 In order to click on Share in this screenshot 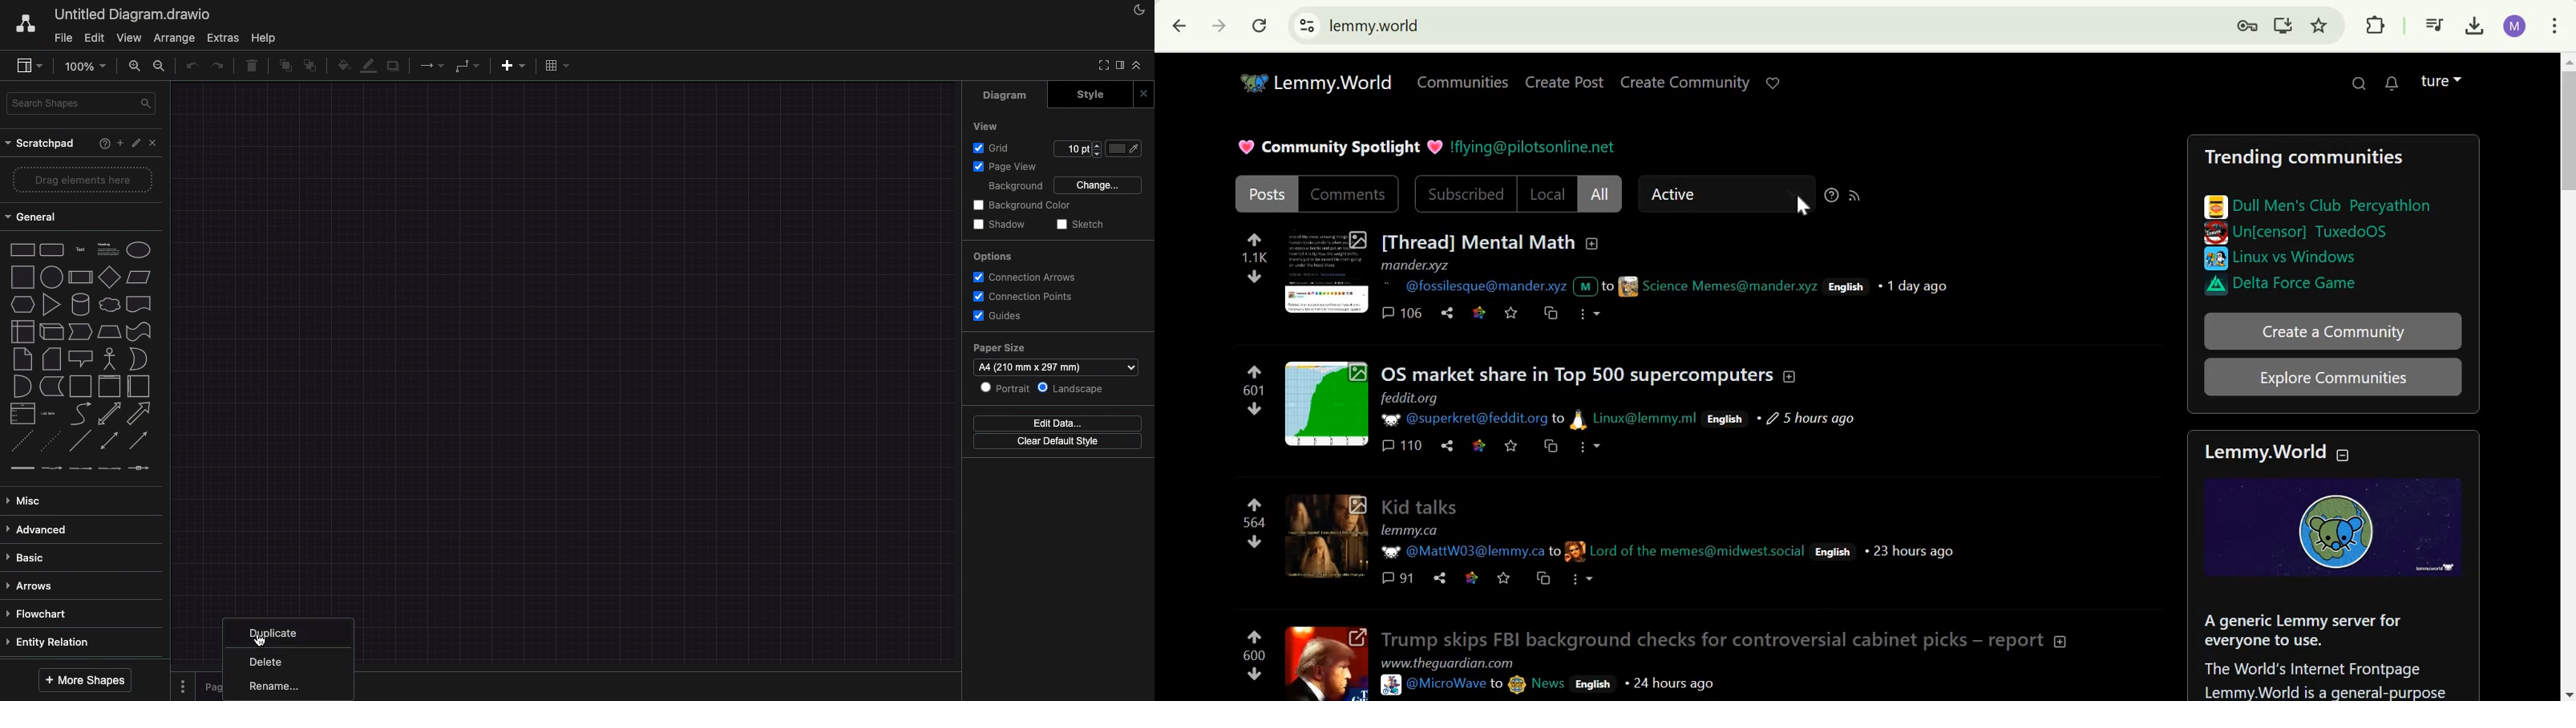, I will do `click(1448, 313)`.